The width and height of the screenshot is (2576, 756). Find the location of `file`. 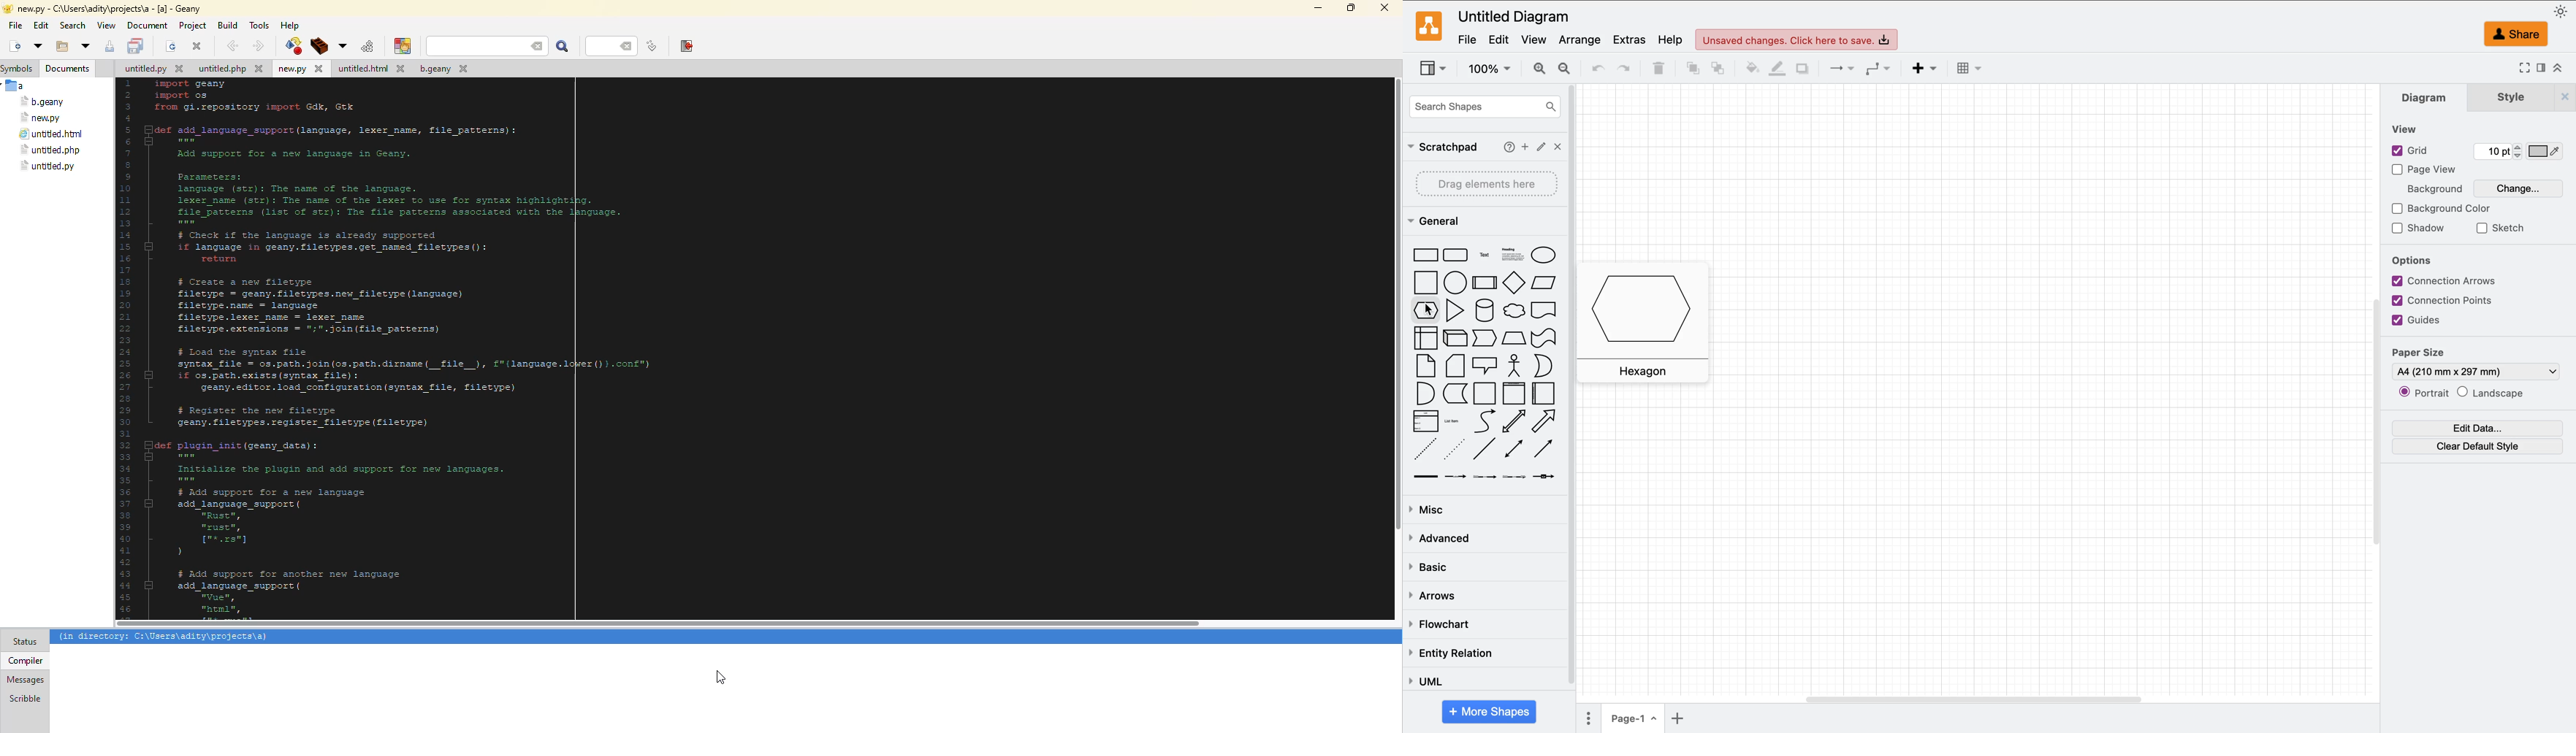

file is located at coordinates (1465, 39).